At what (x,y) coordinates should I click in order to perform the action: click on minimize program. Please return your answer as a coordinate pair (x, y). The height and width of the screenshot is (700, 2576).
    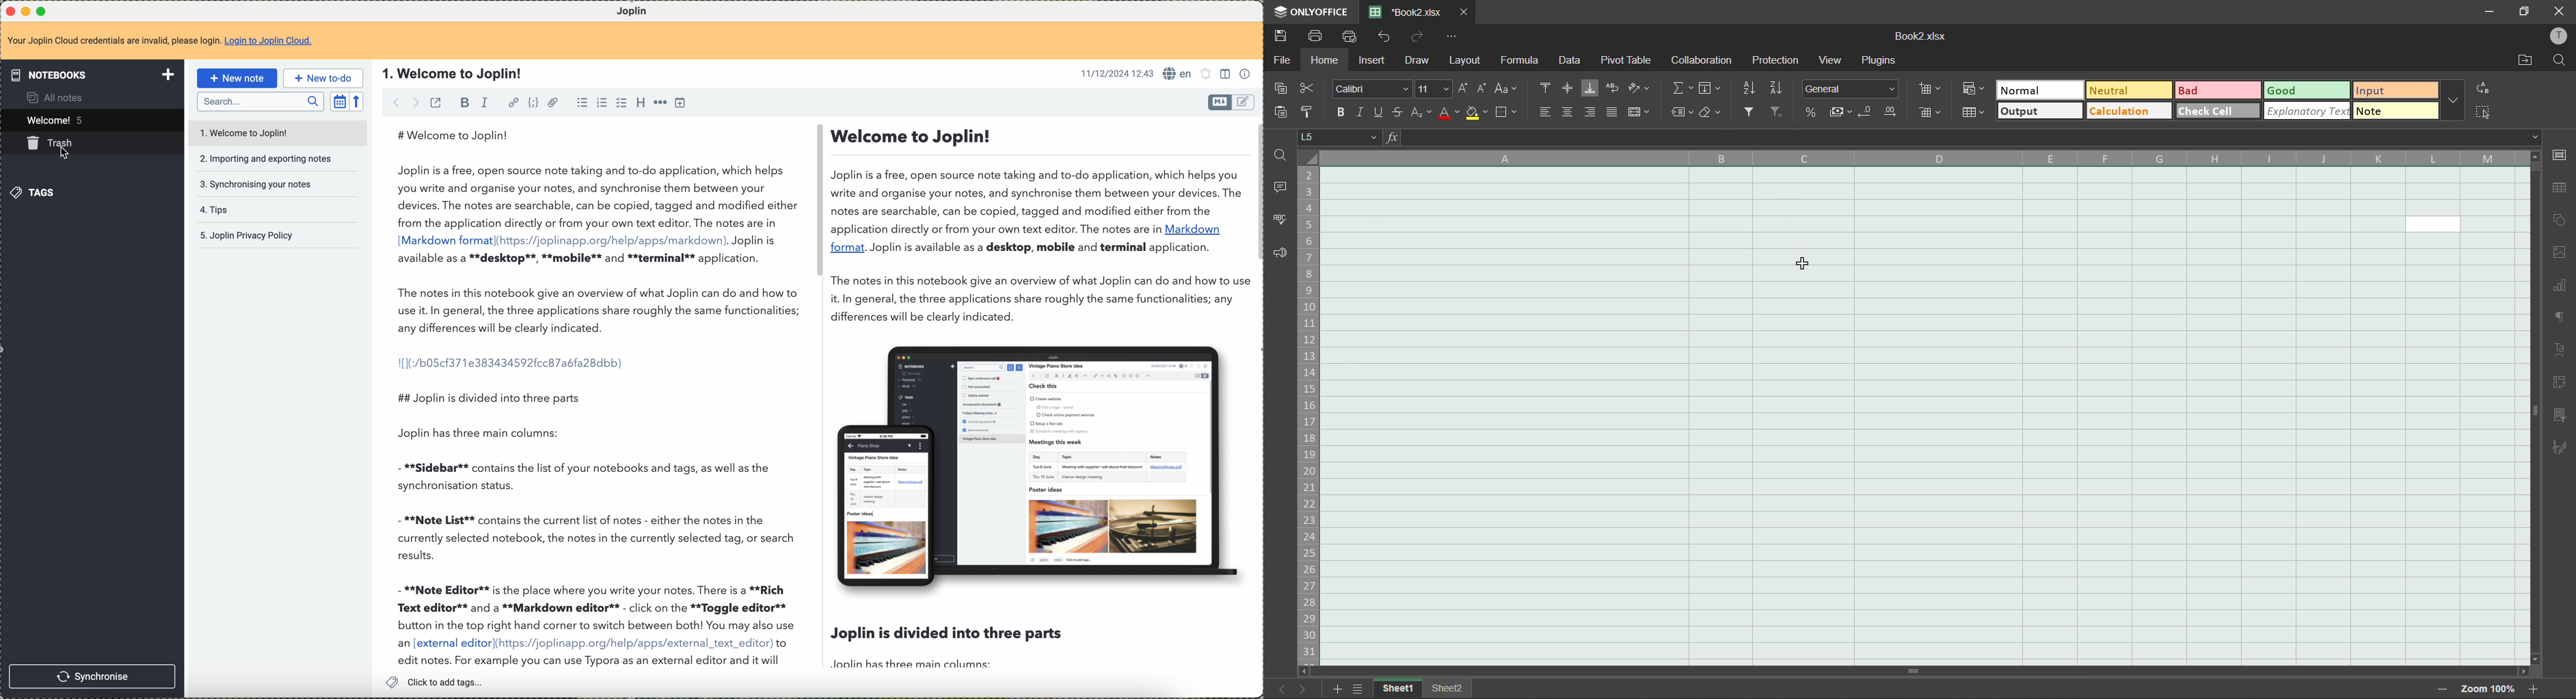
    Looking at the image, I should click on (26, 10).